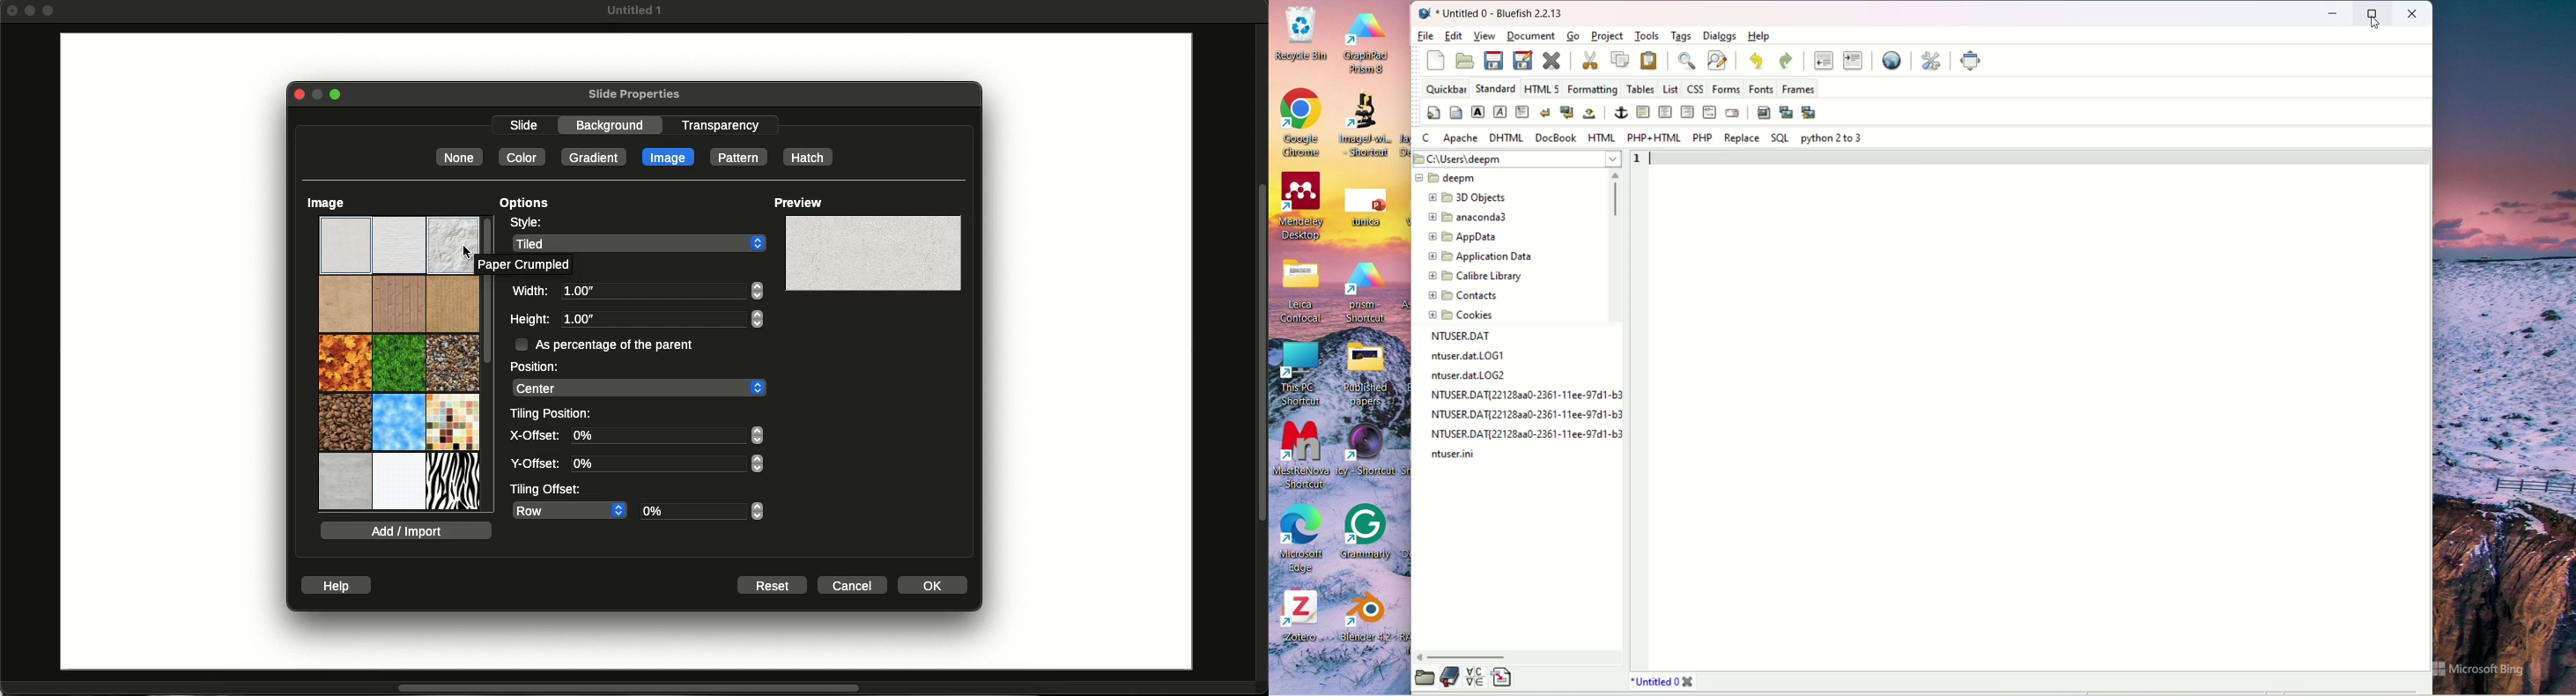 Image resolution: width=2576 pixels, height=700 pixels. Describe the element at coordinates (1734, 112) in the screenshot. I see `email` at that location.